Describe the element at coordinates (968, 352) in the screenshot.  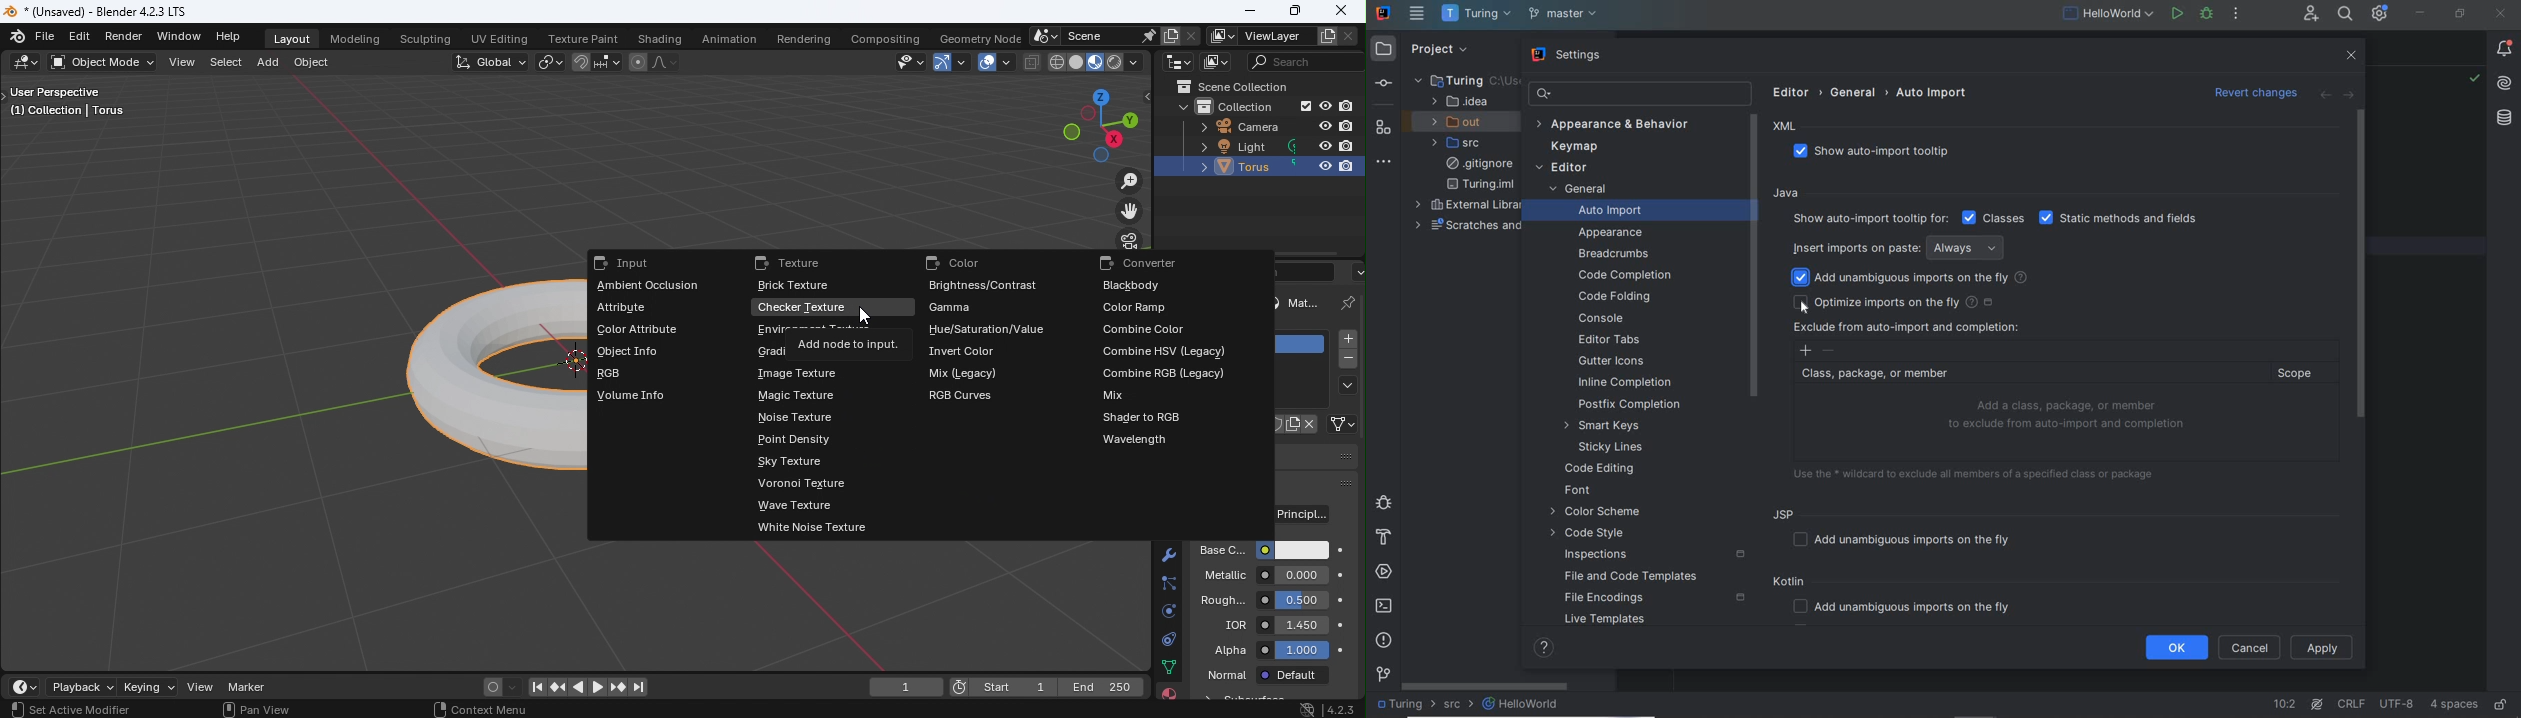
I see `Invert color` at that location.